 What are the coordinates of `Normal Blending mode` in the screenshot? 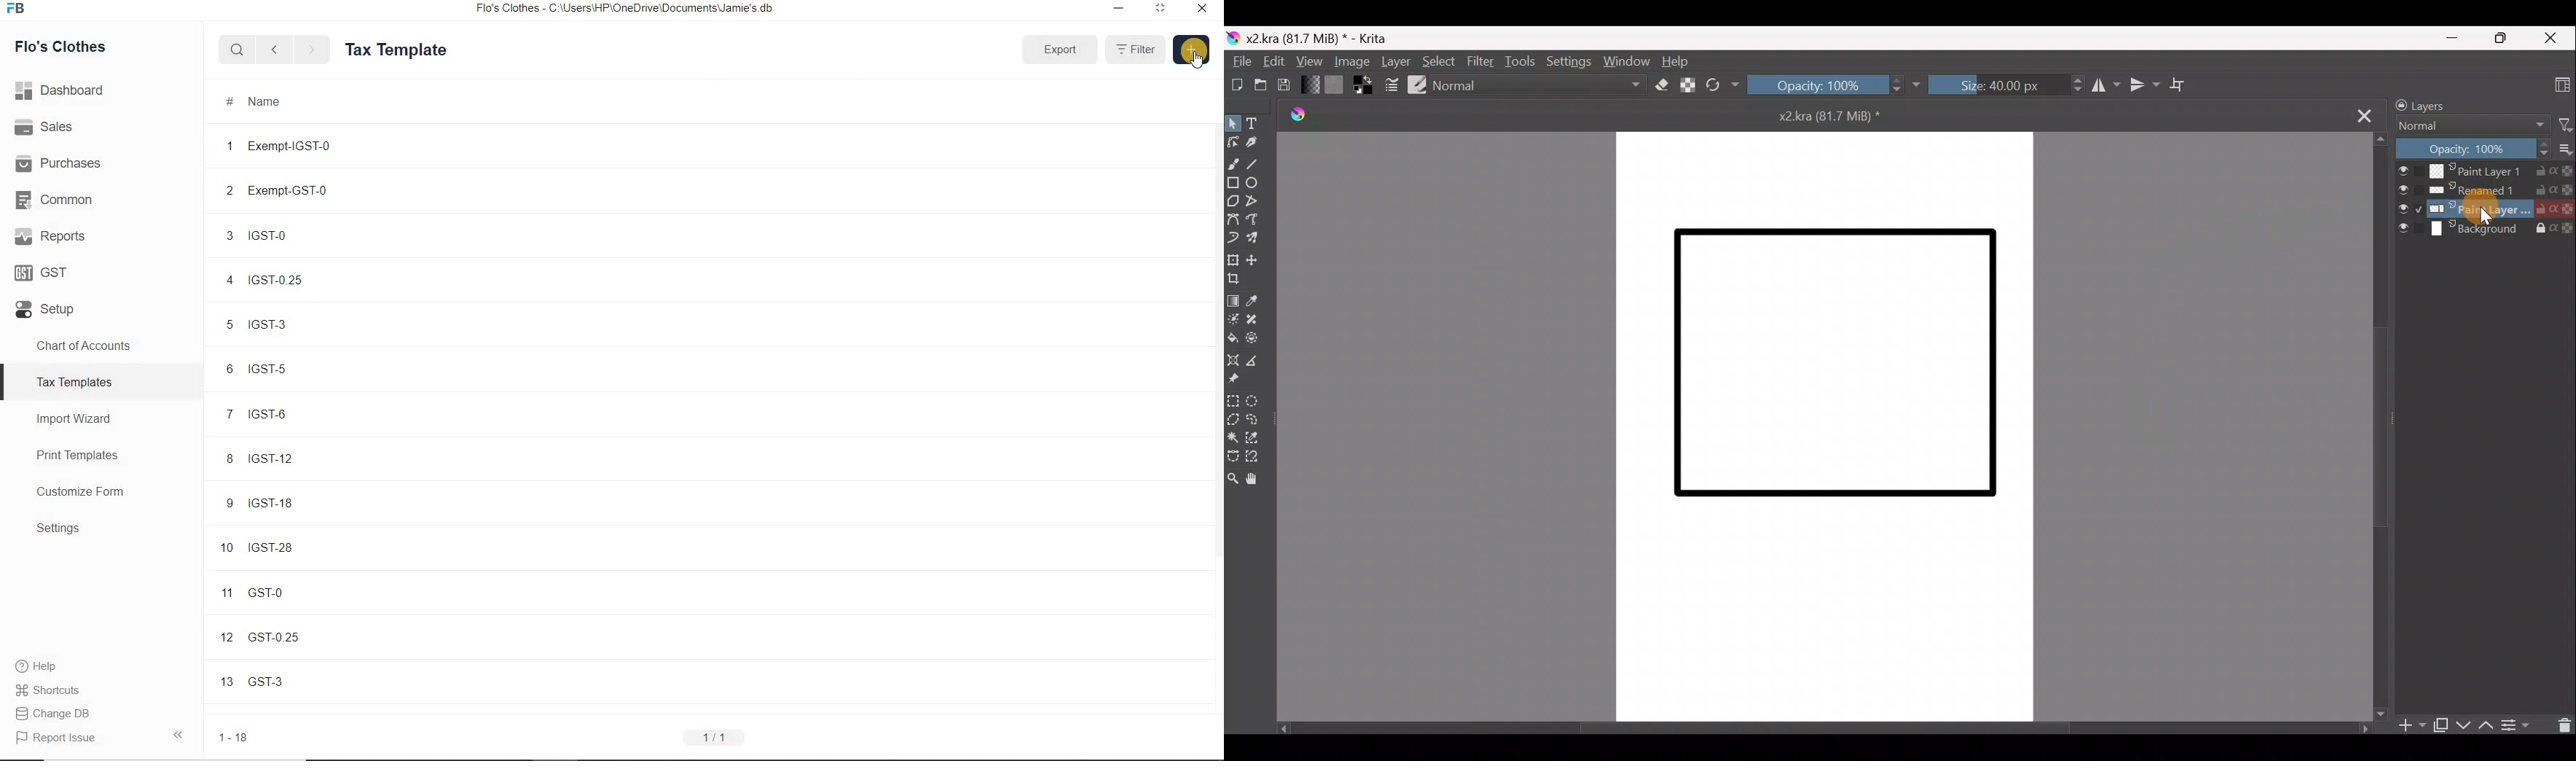 It's located at (2470, 126).